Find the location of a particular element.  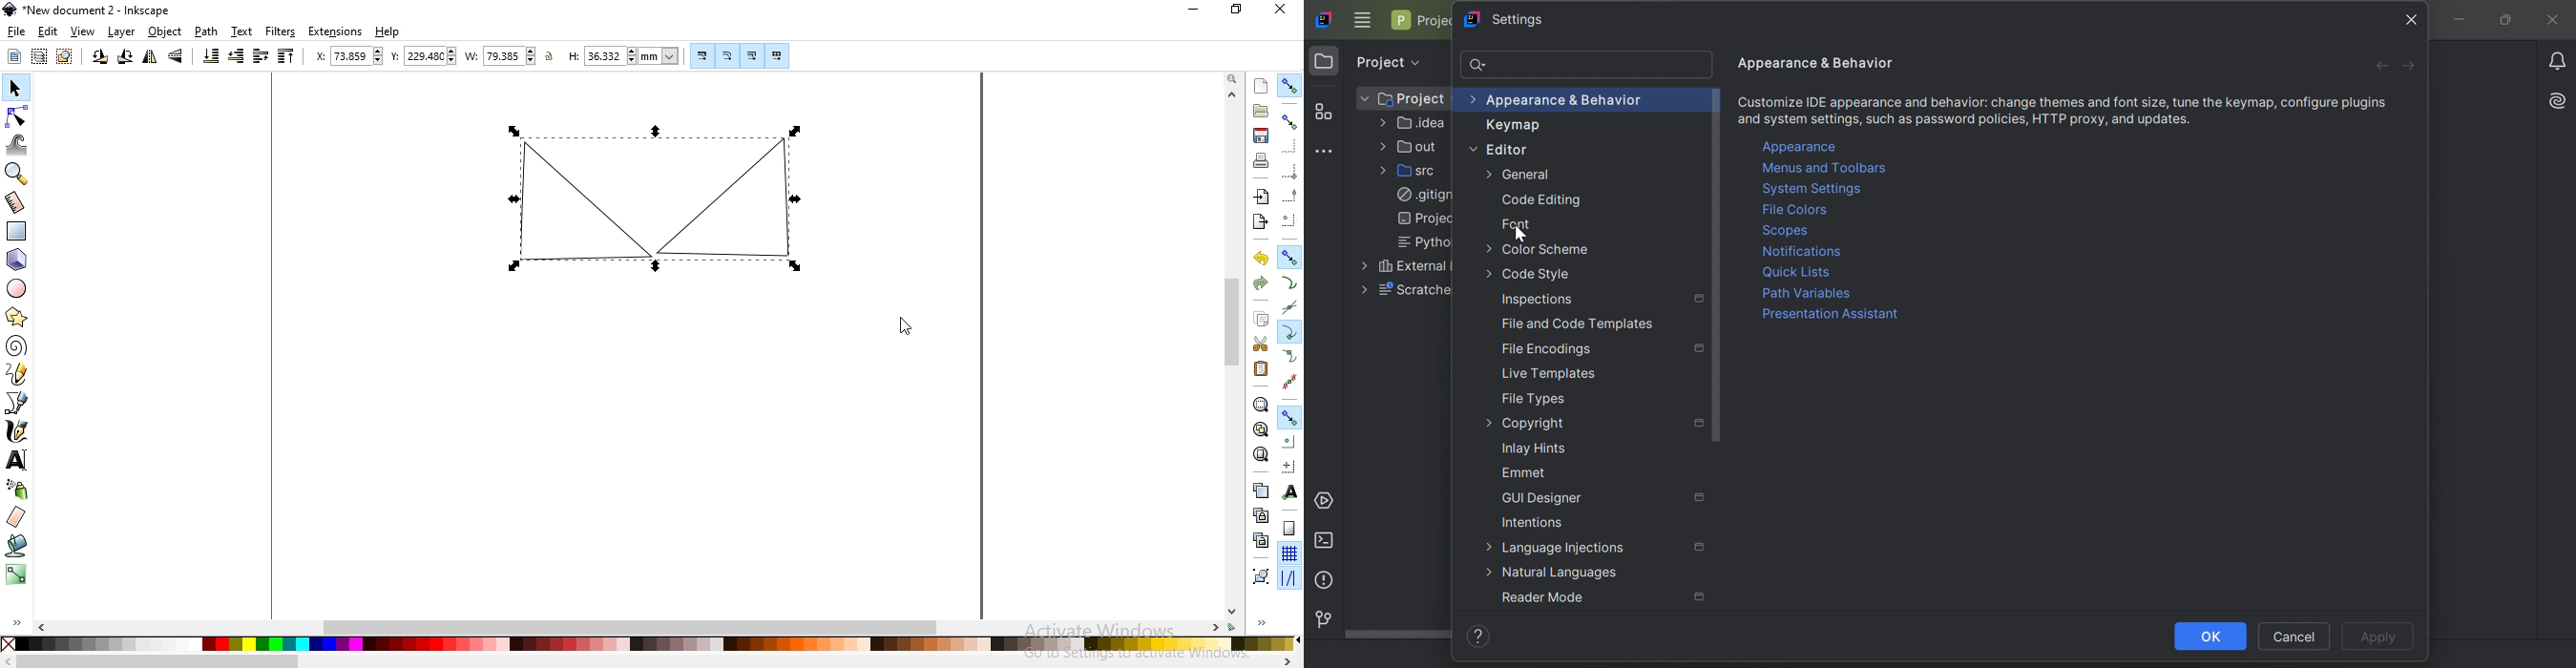

scrollbar is located at coordinates (1233, 354).